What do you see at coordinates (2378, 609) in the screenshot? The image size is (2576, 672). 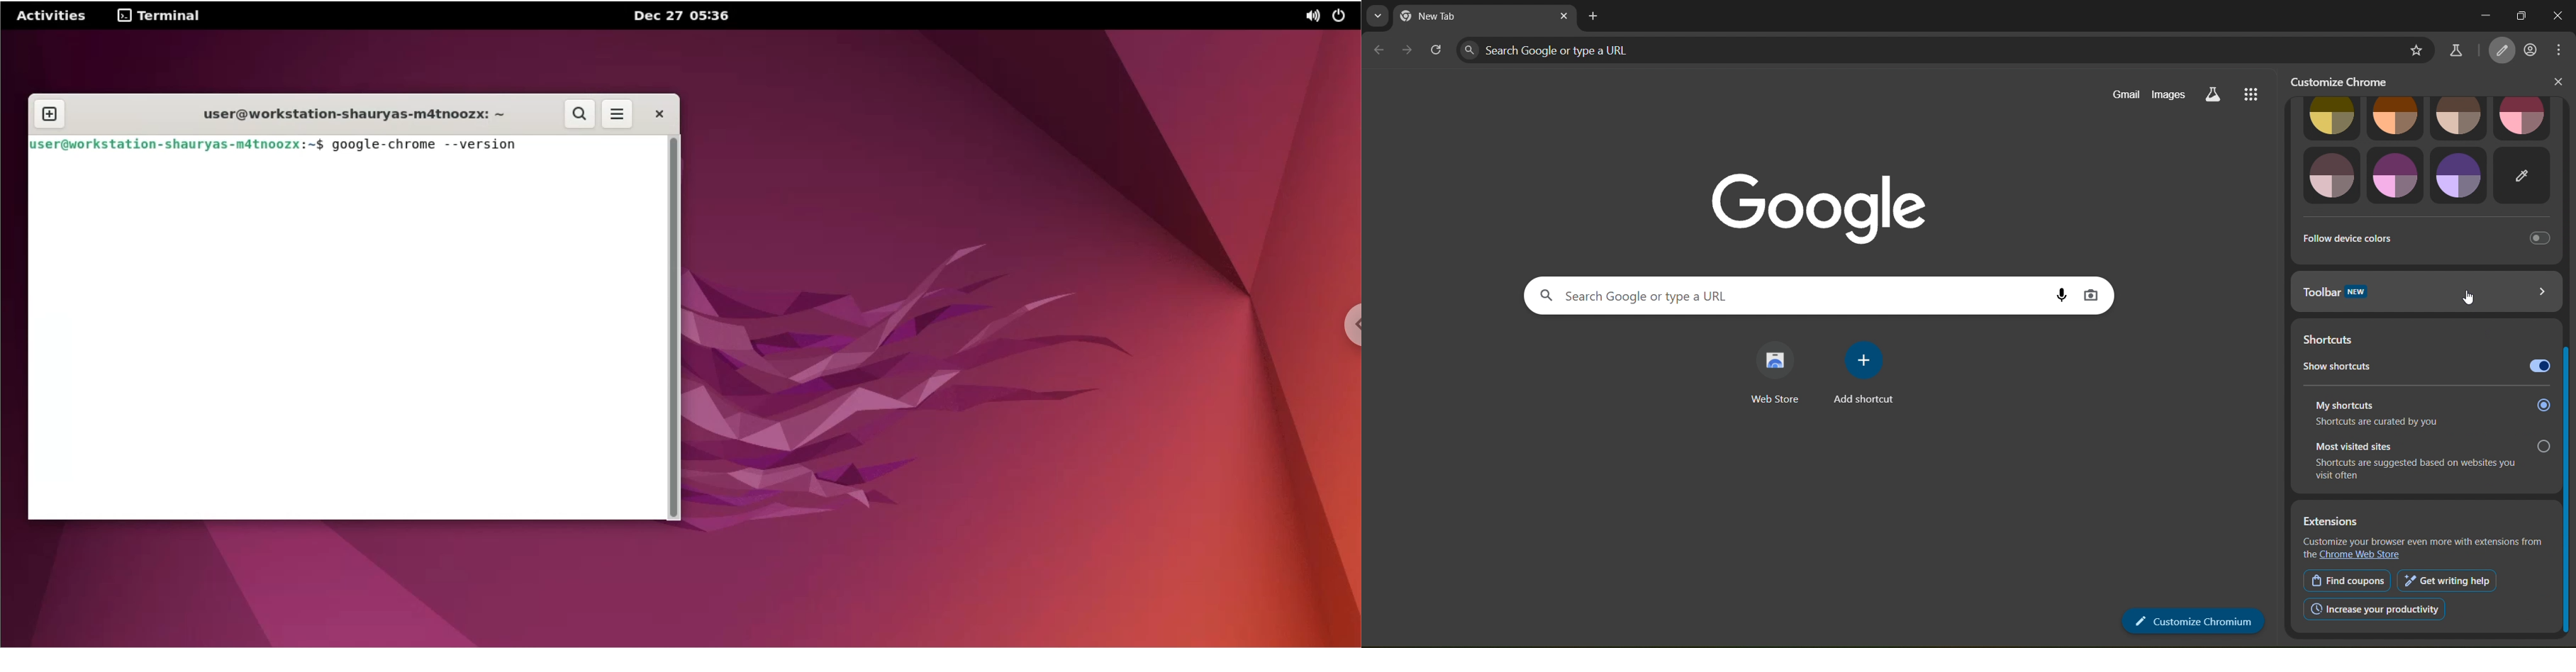 I see `increase productivity` at bounding box center [2378, 609].